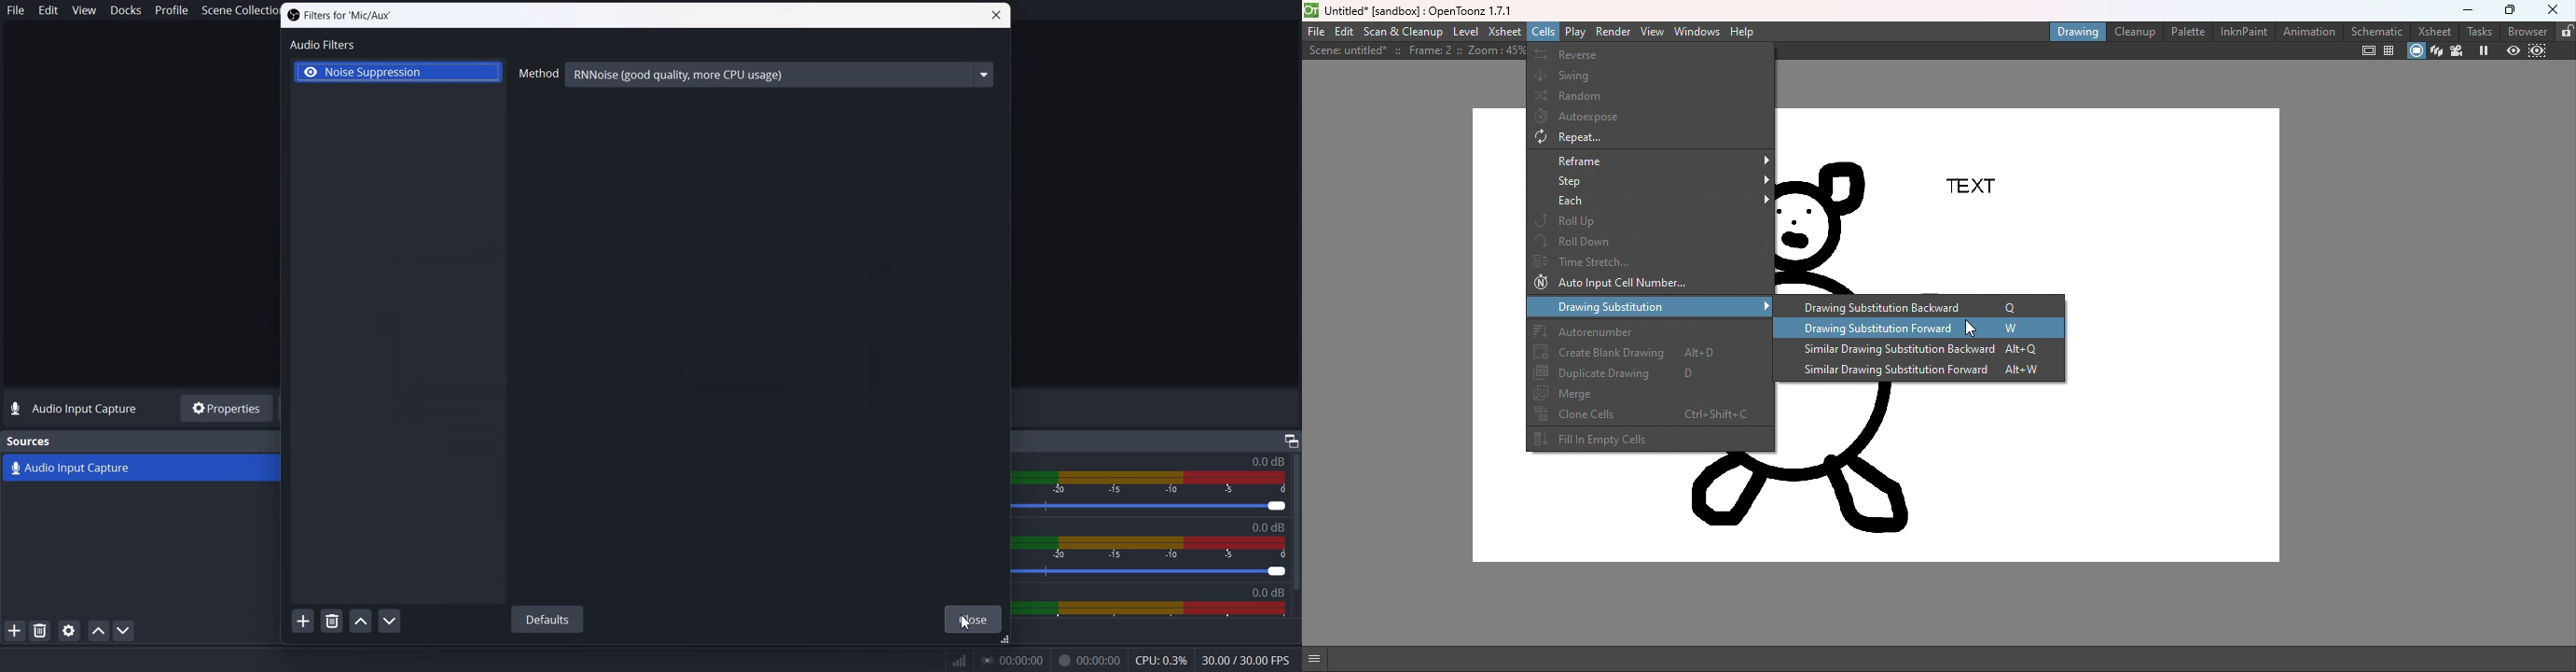 The width and height of the screenshot is (2576, 672). I want to click on GUI show/hide, so click(1320, 659).